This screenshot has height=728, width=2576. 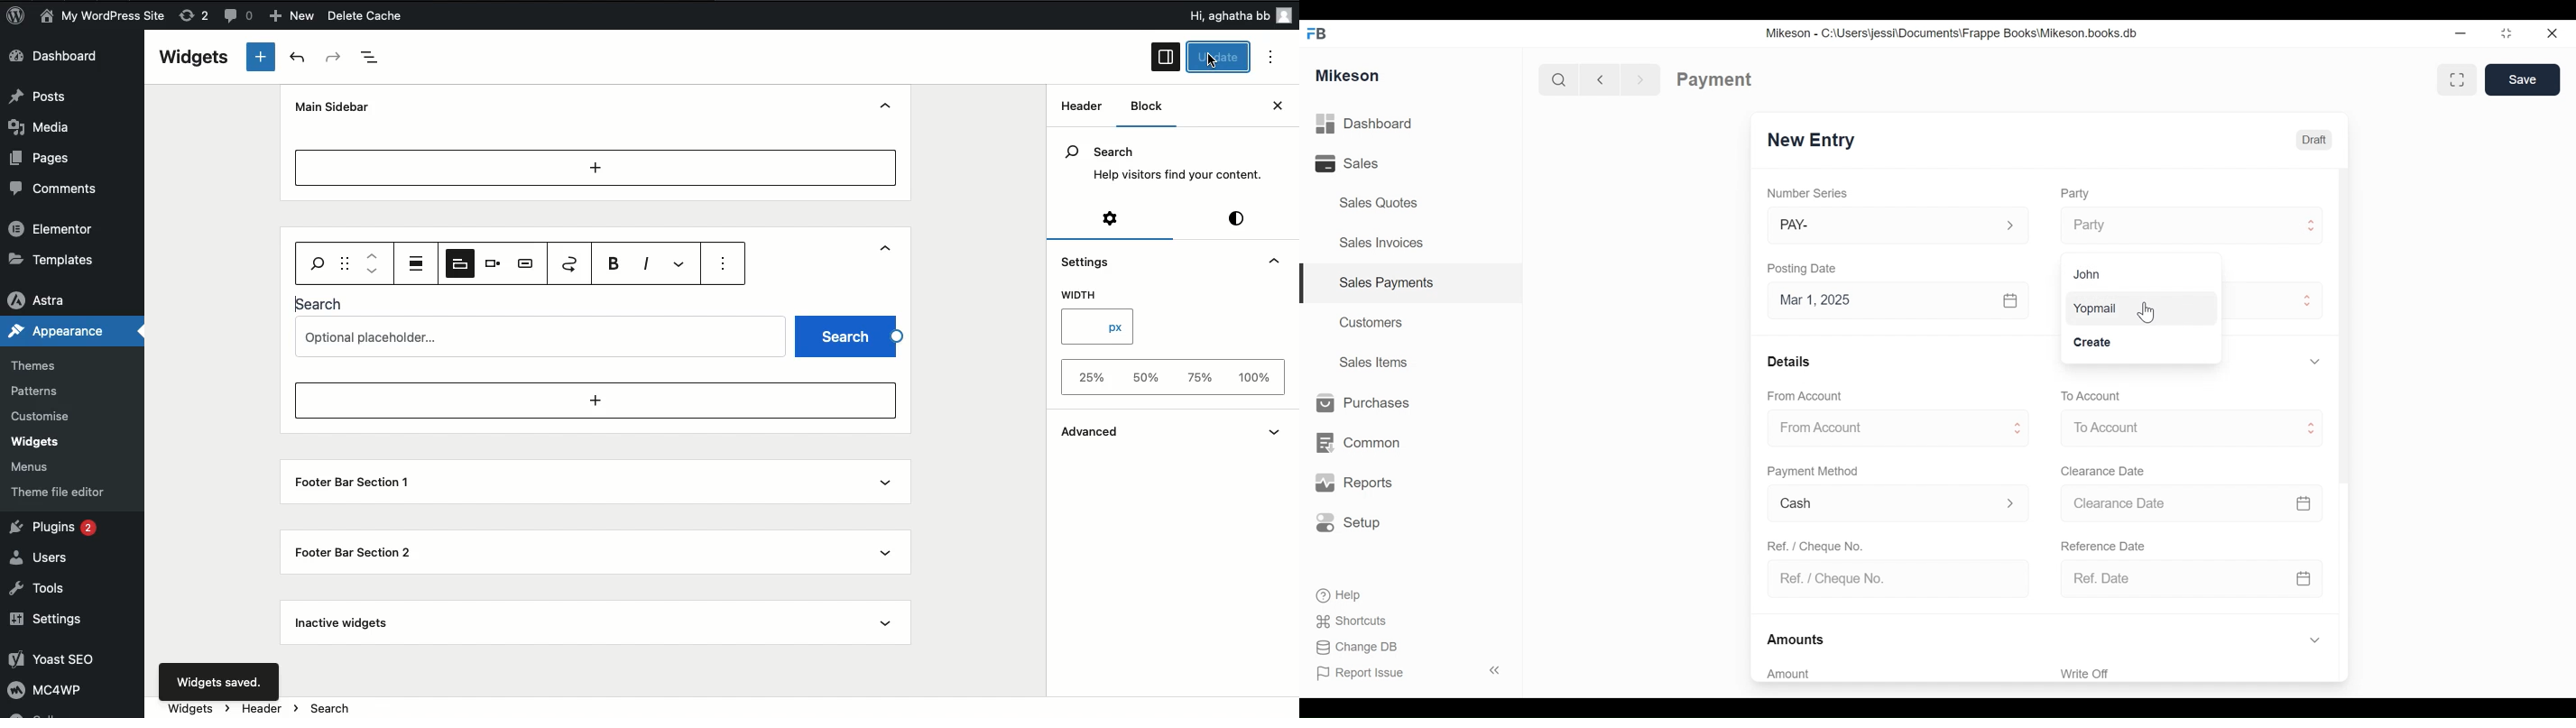 I want to click on Back, so click(x=1606, y=78).